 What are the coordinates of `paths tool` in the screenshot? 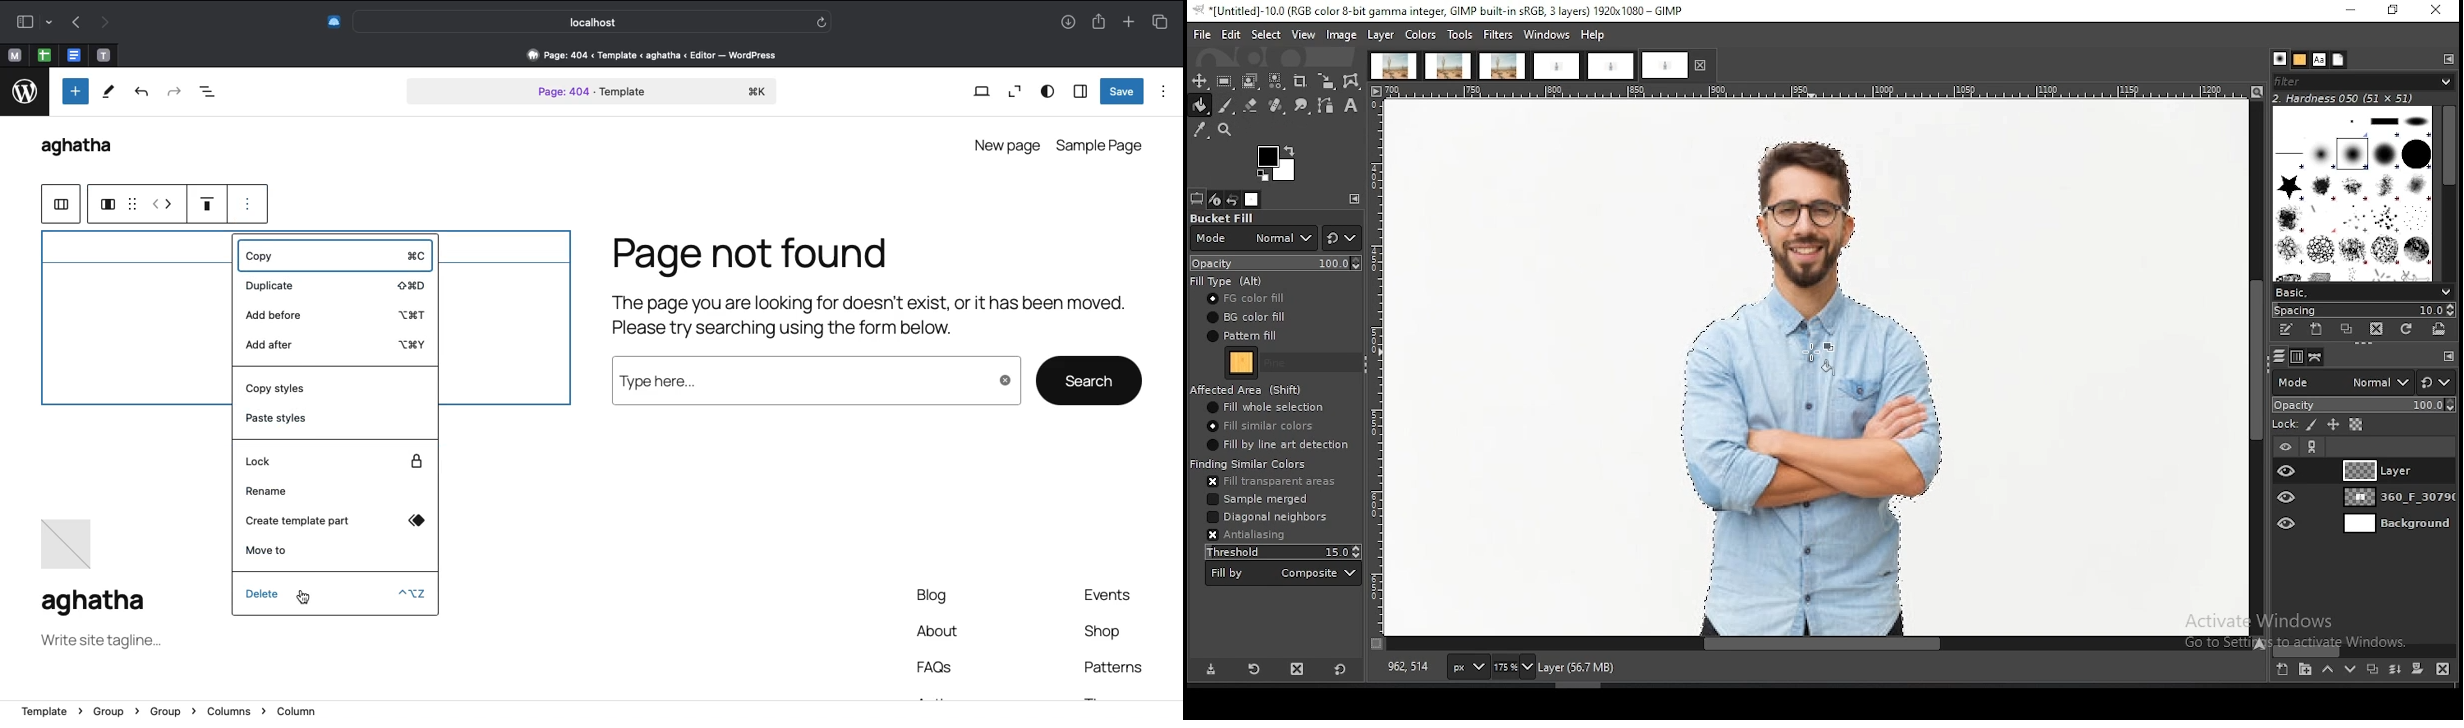 It's located at (1328, 107).